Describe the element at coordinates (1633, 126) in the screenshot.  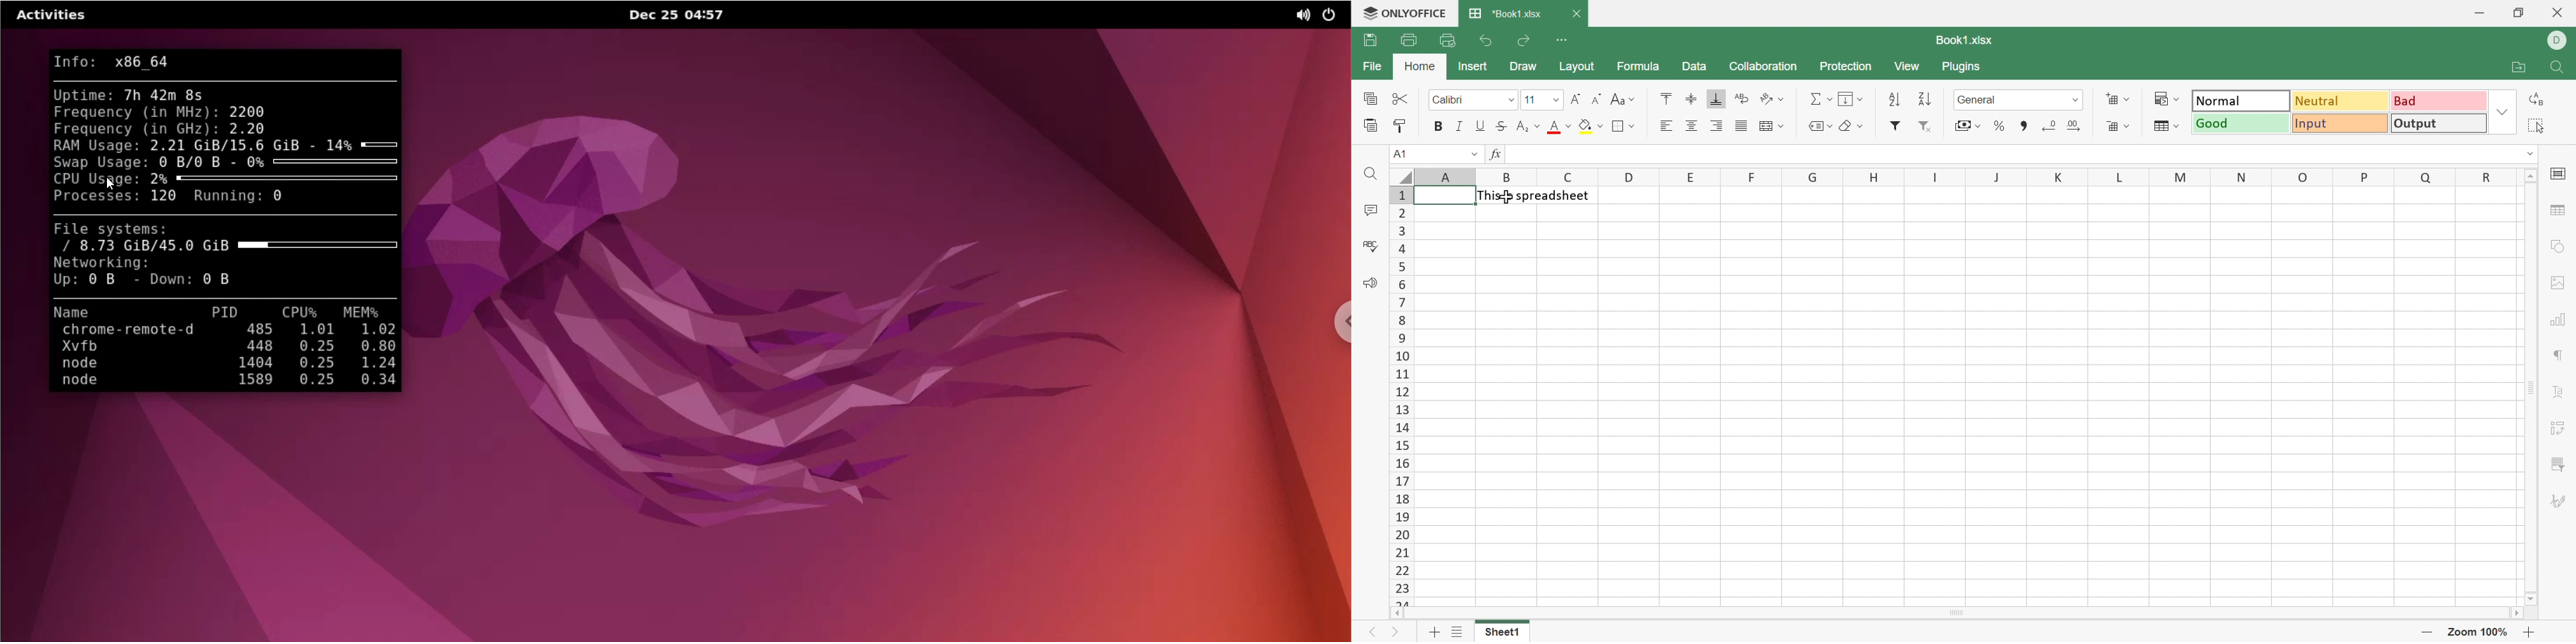
I see `Drop Down` at that location.